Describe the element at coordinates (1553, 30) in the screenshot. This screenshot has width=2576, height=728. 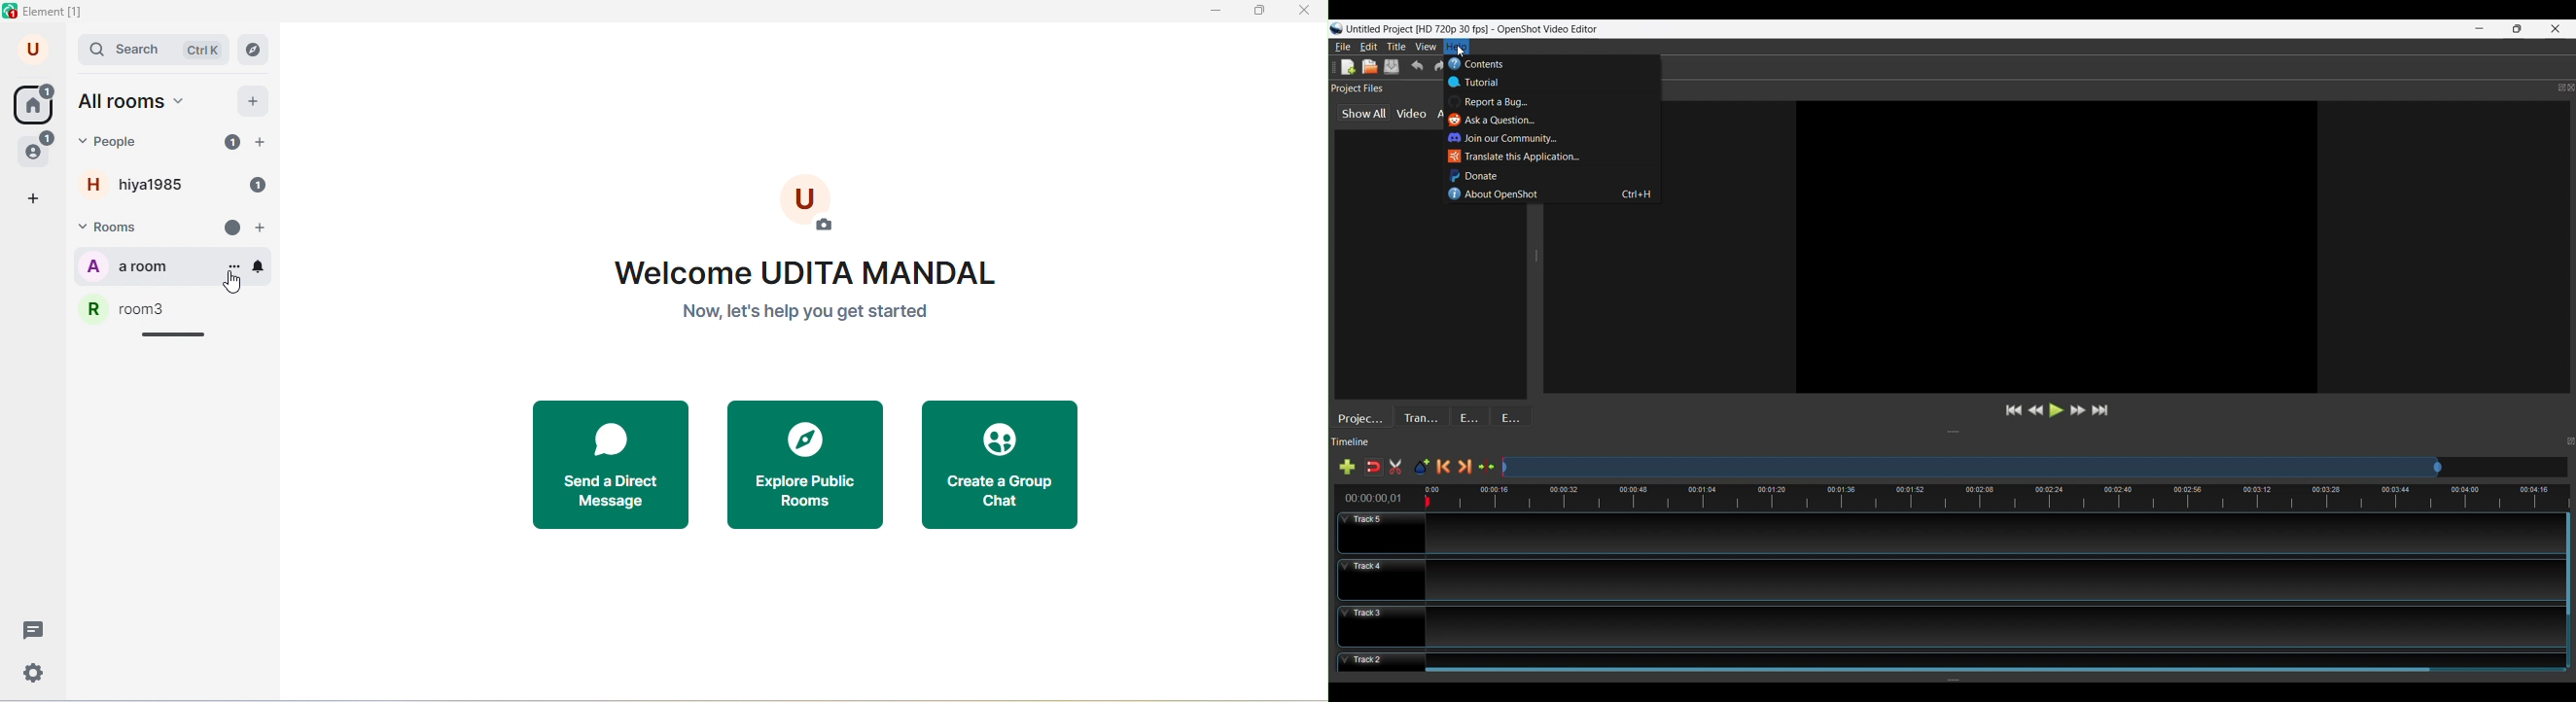
I see `Openshot Video Editor` at that location.